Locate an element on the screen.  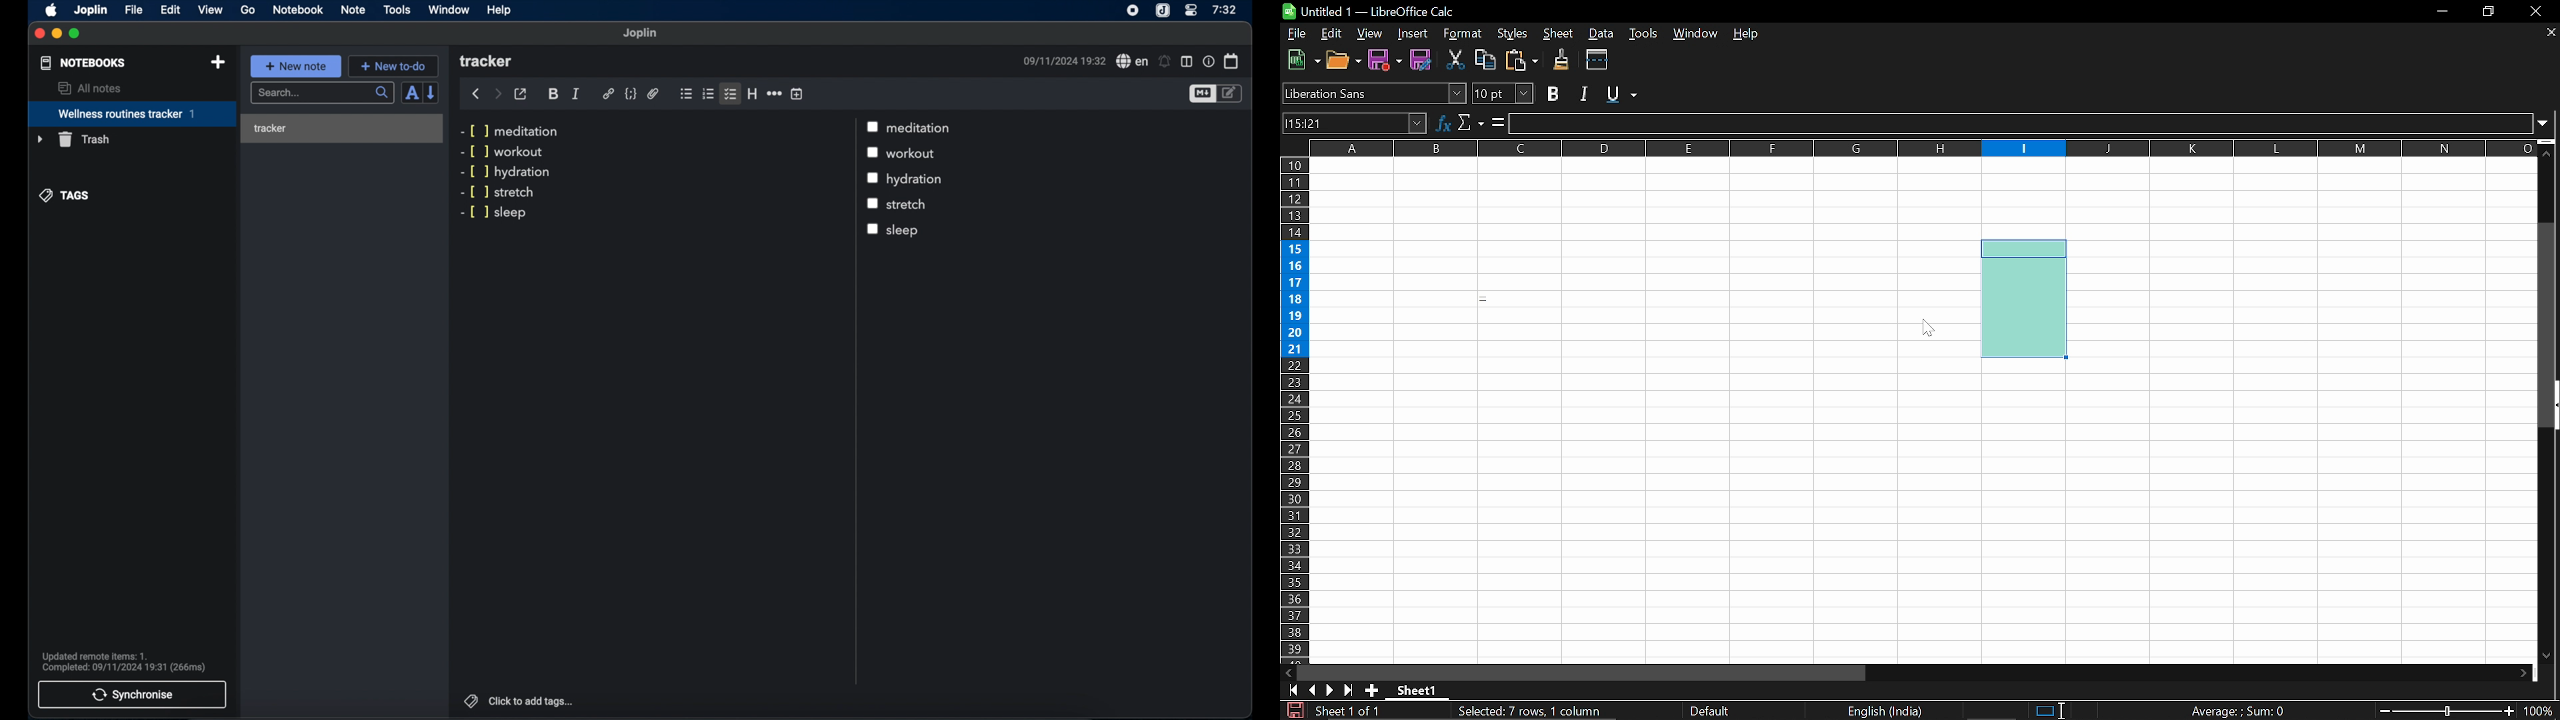
joplin is located at coordinates (91, 11).